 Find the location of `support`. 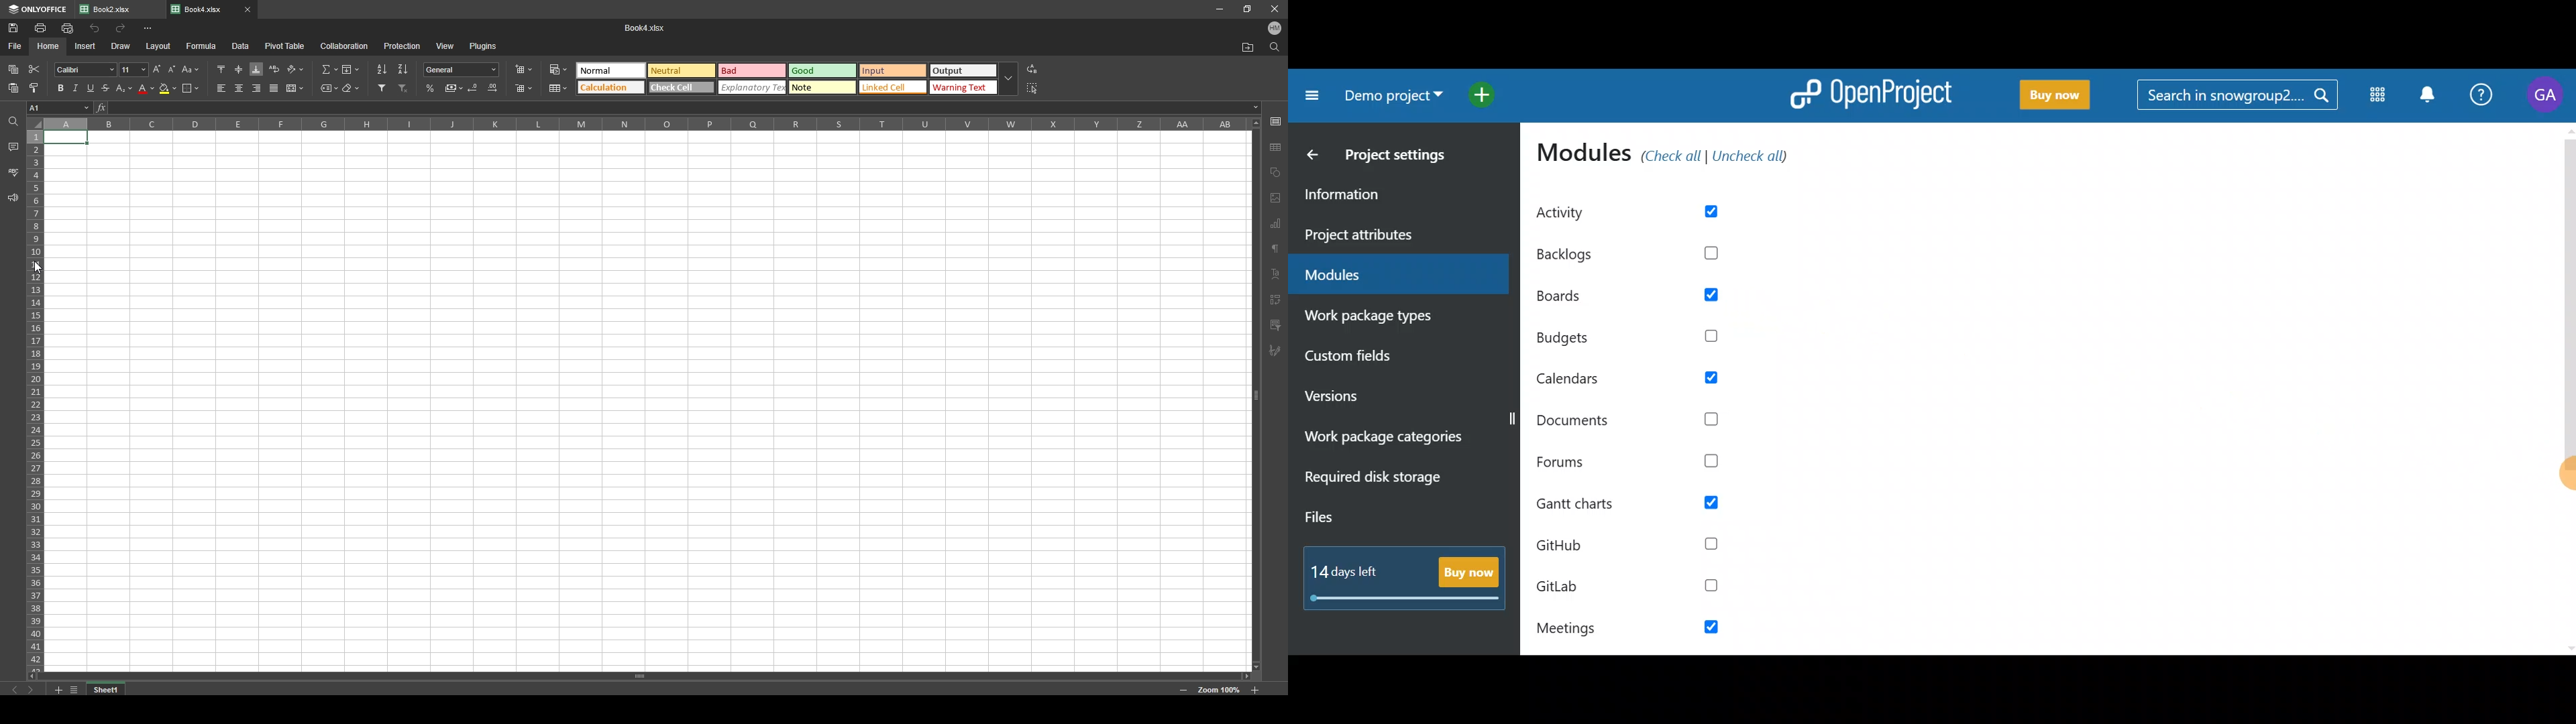

support is located at coordinates (12, 198).